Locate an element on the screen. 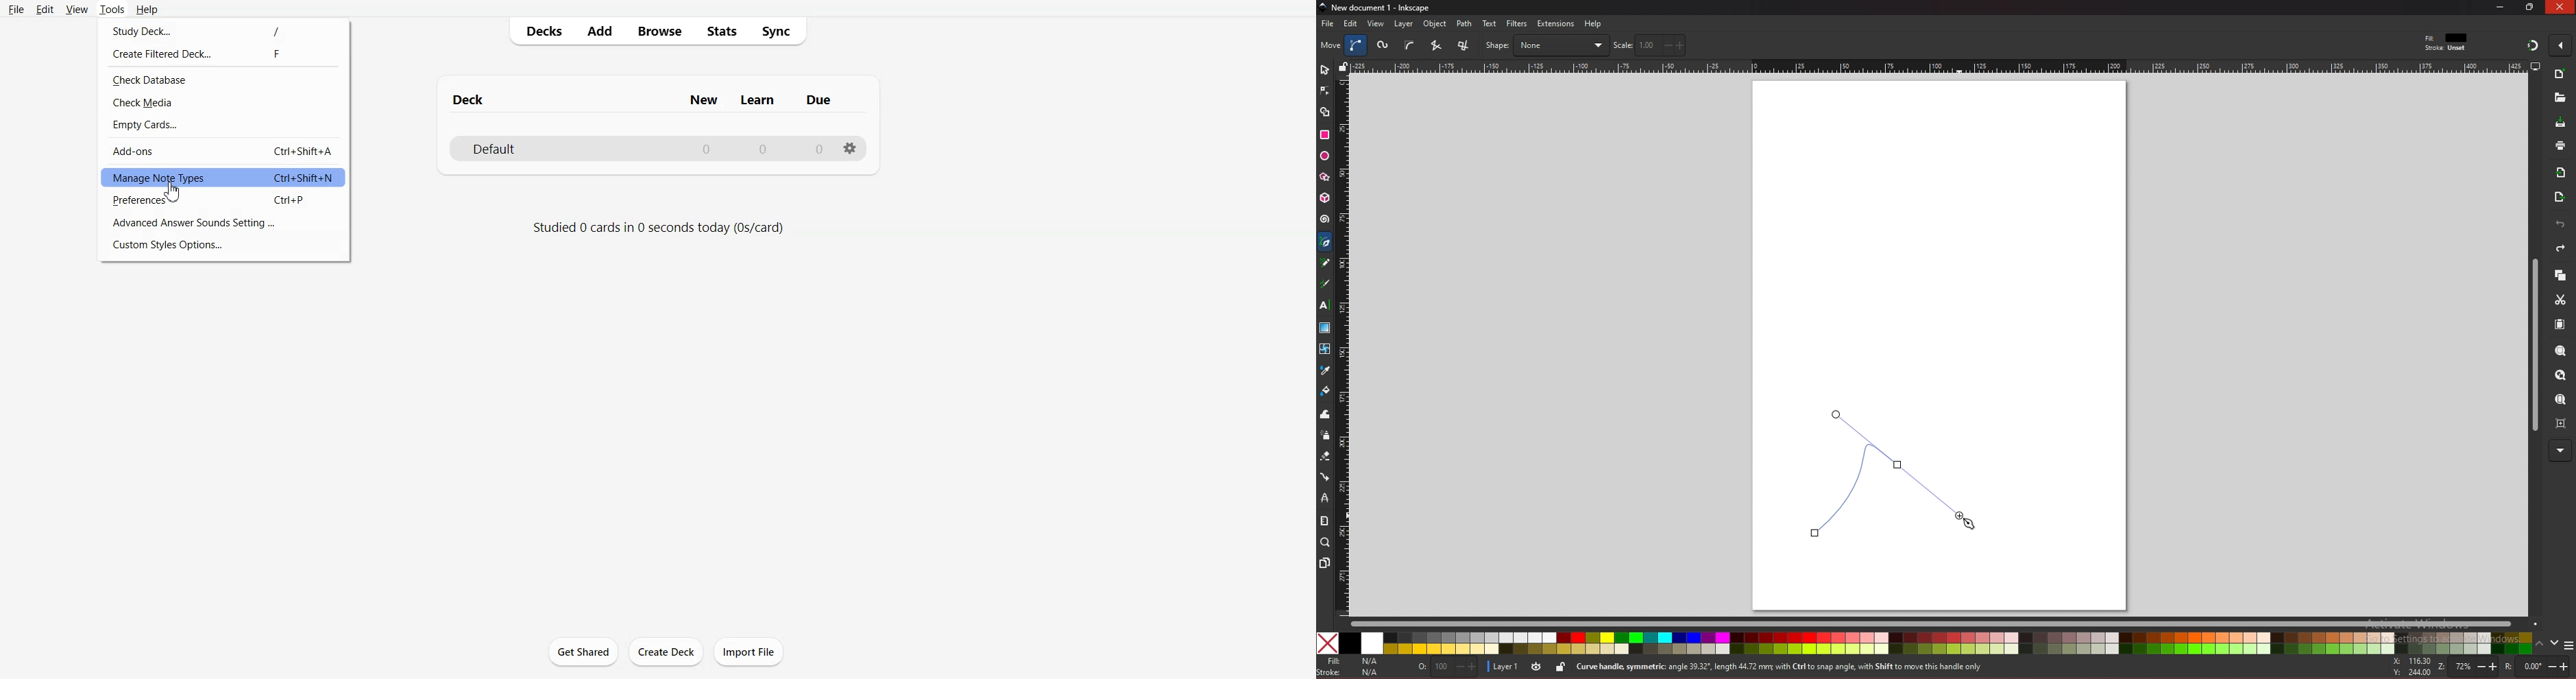 Image resolution: width=2576 pixels, height=700 pixels. path is located at coordinates (1465, 24).